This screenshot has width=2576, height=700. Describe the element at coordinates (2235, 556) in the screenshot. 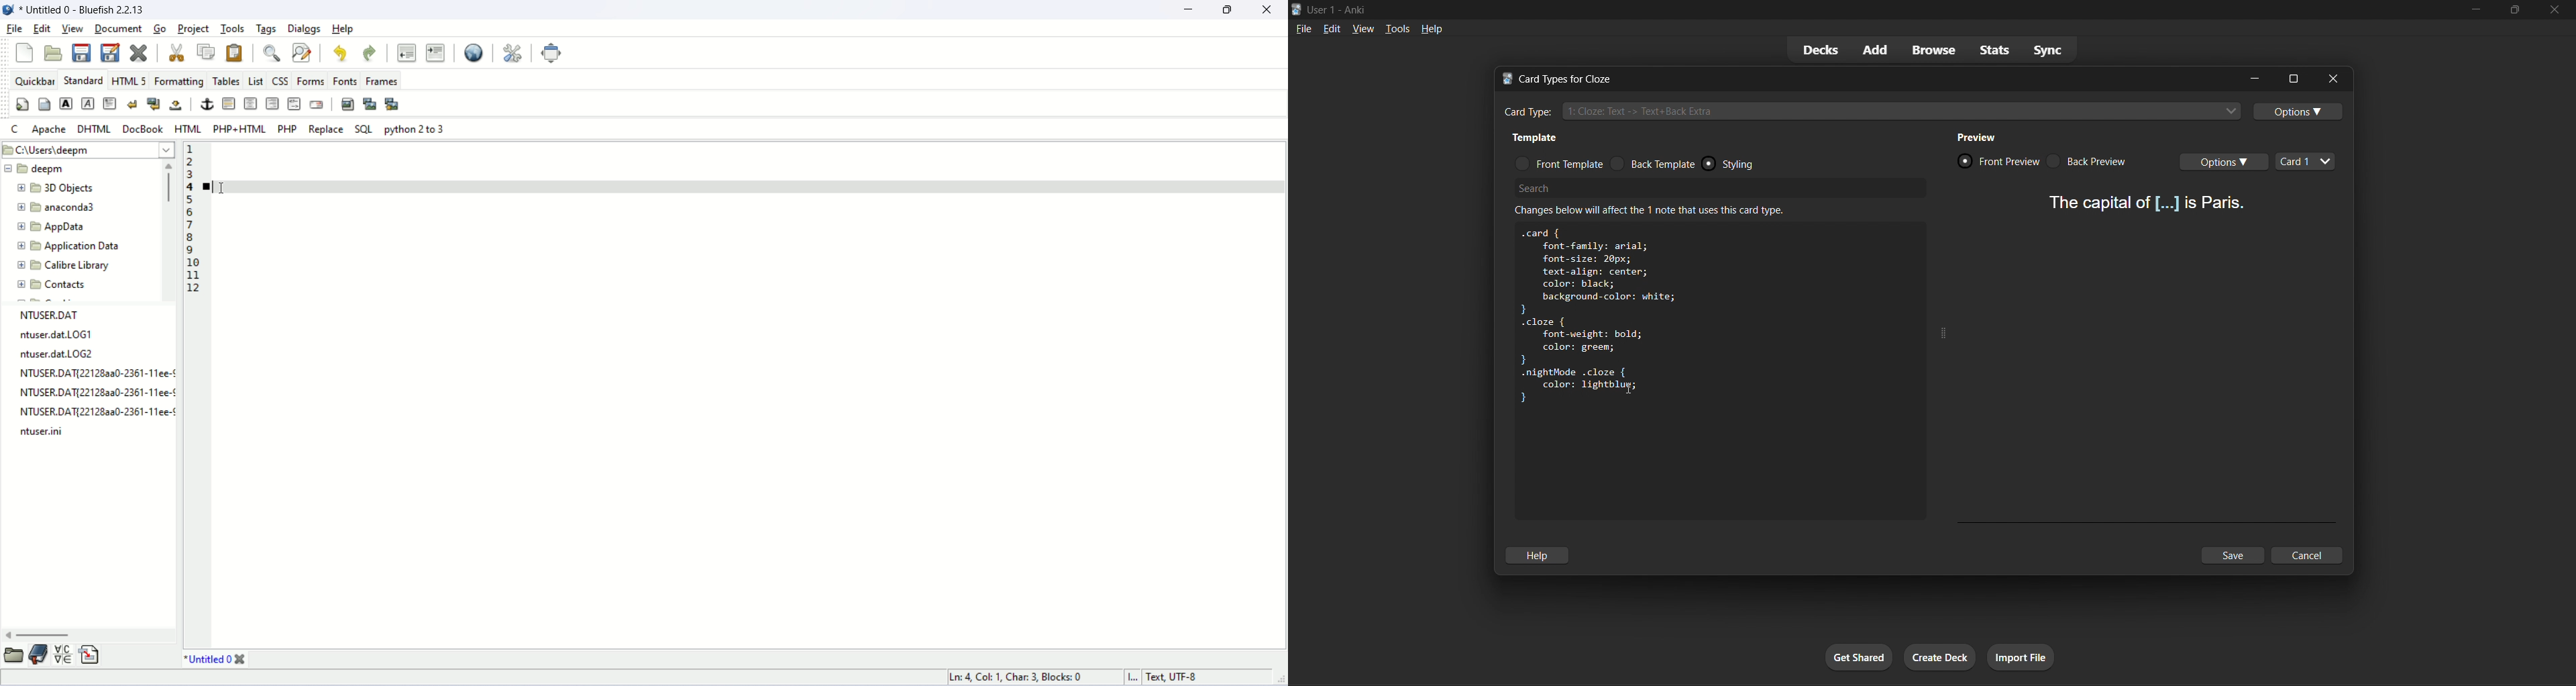

I see `save` at that location.